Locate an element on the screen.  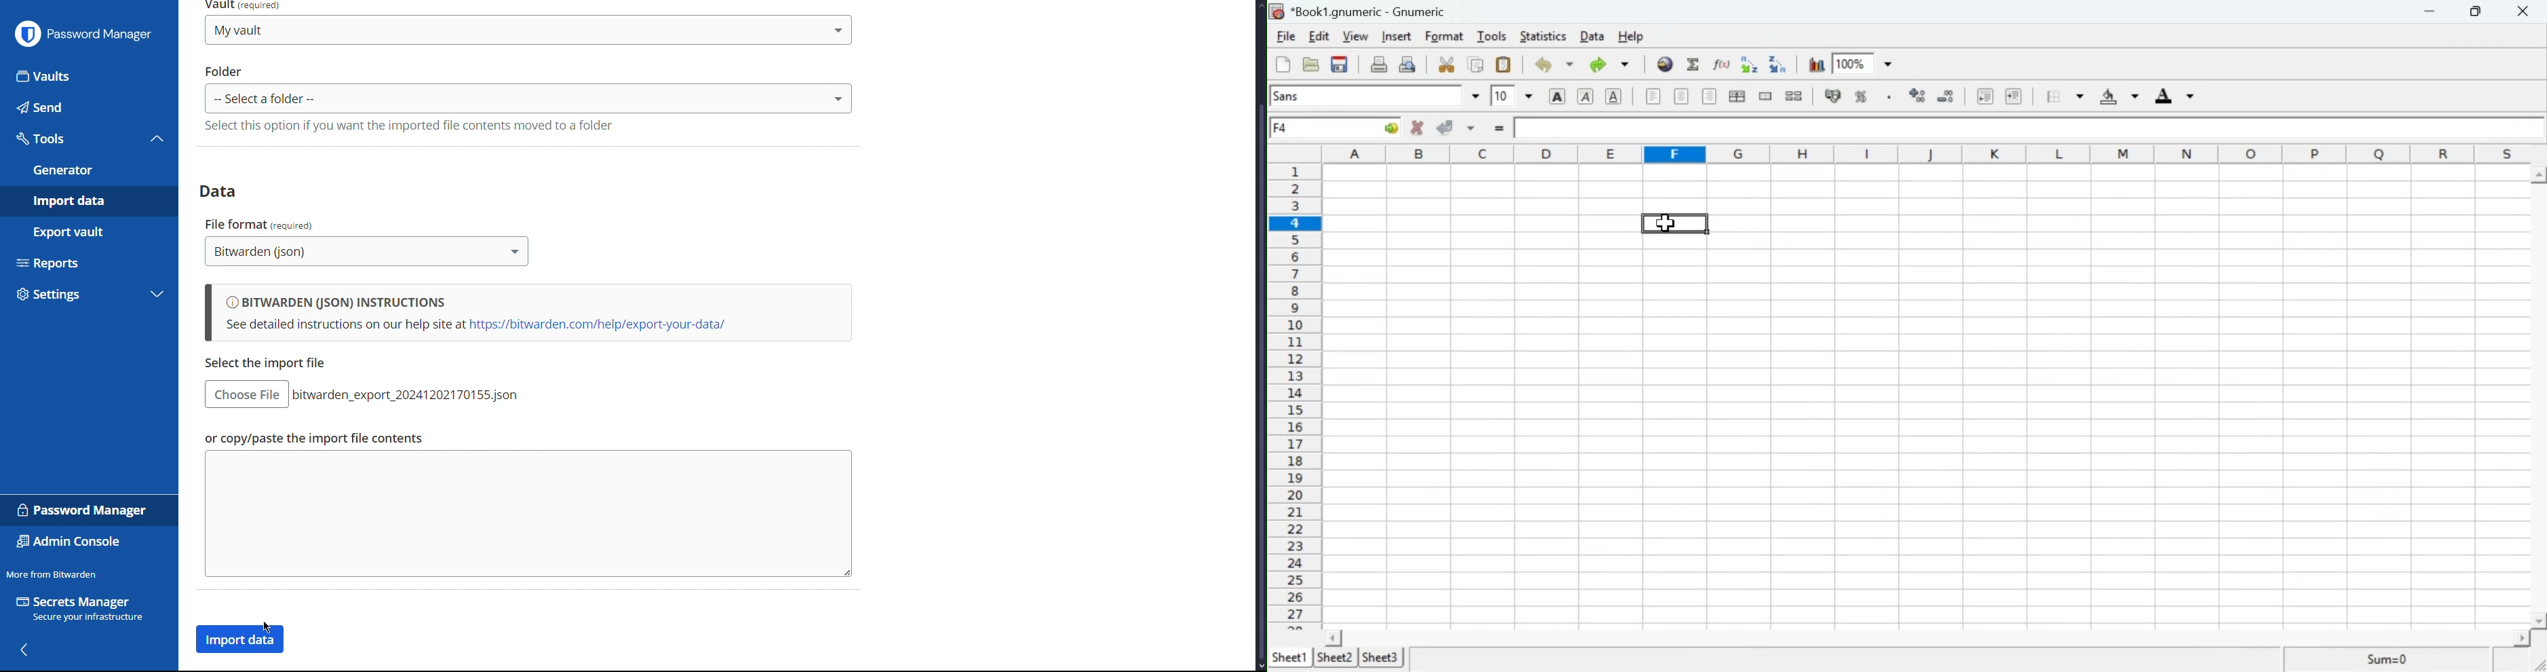
Sort descending is located at coordinates (1778, 64).